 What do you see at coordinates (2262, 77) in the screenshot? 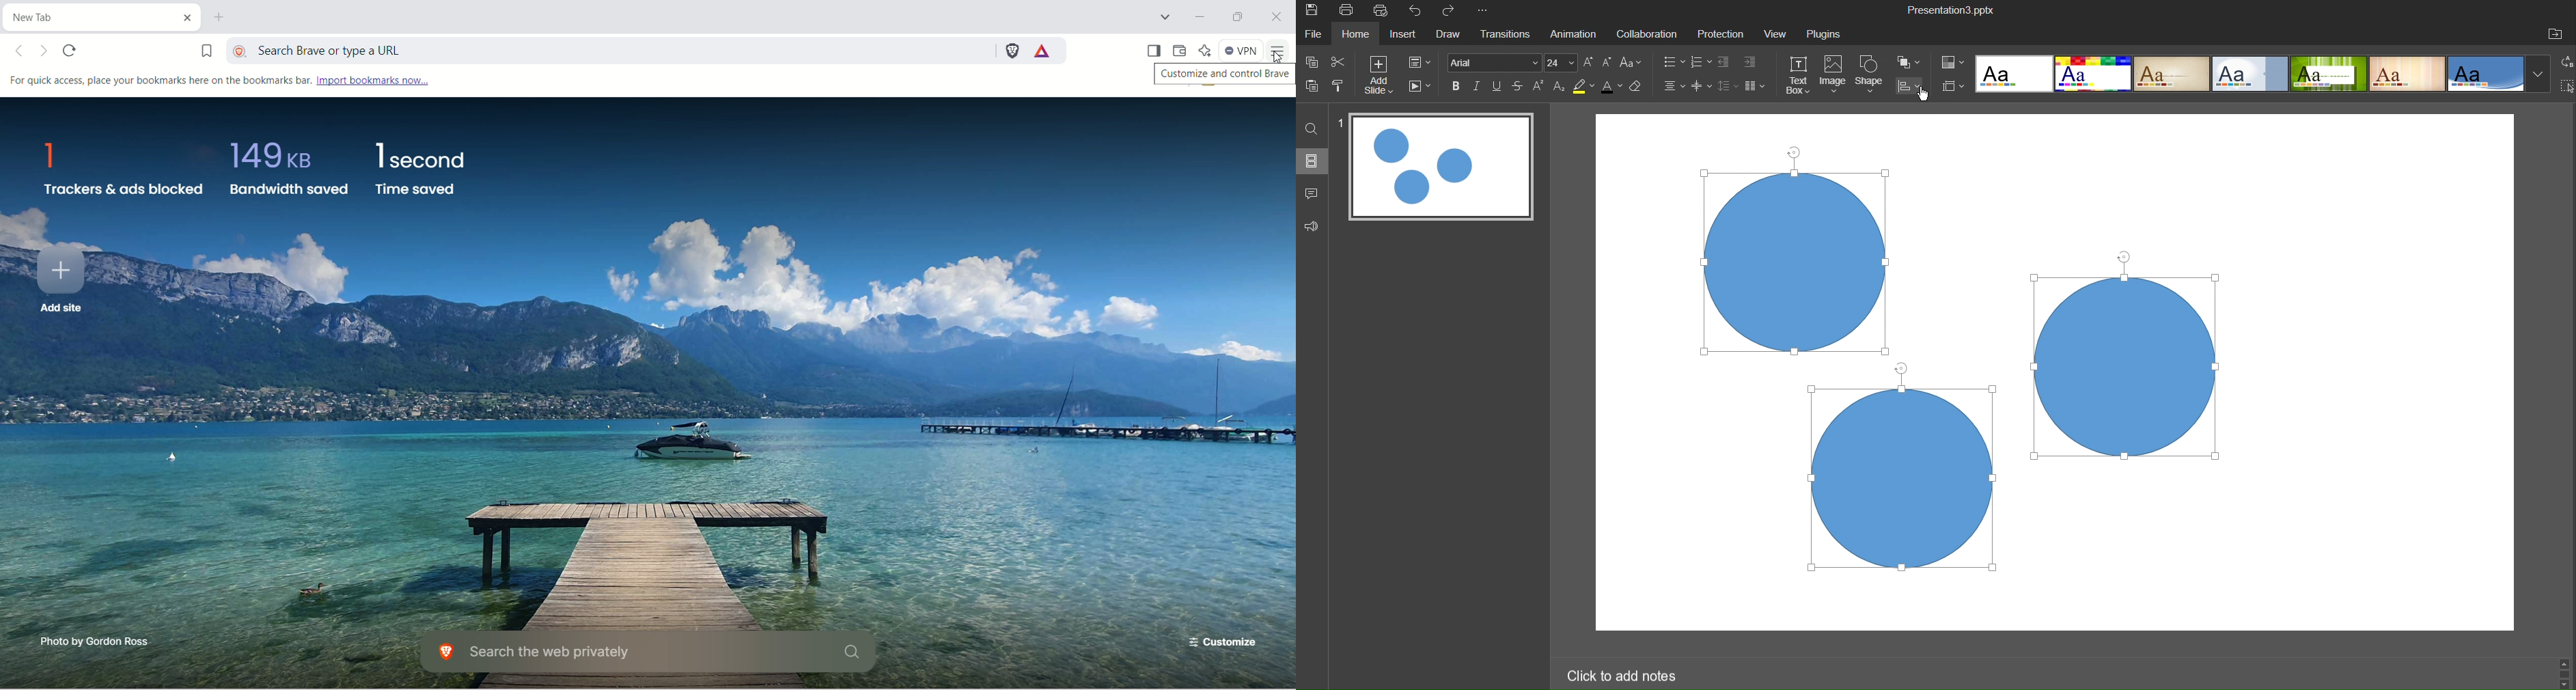
I see `Templates` at bounding box center [2262, 77].